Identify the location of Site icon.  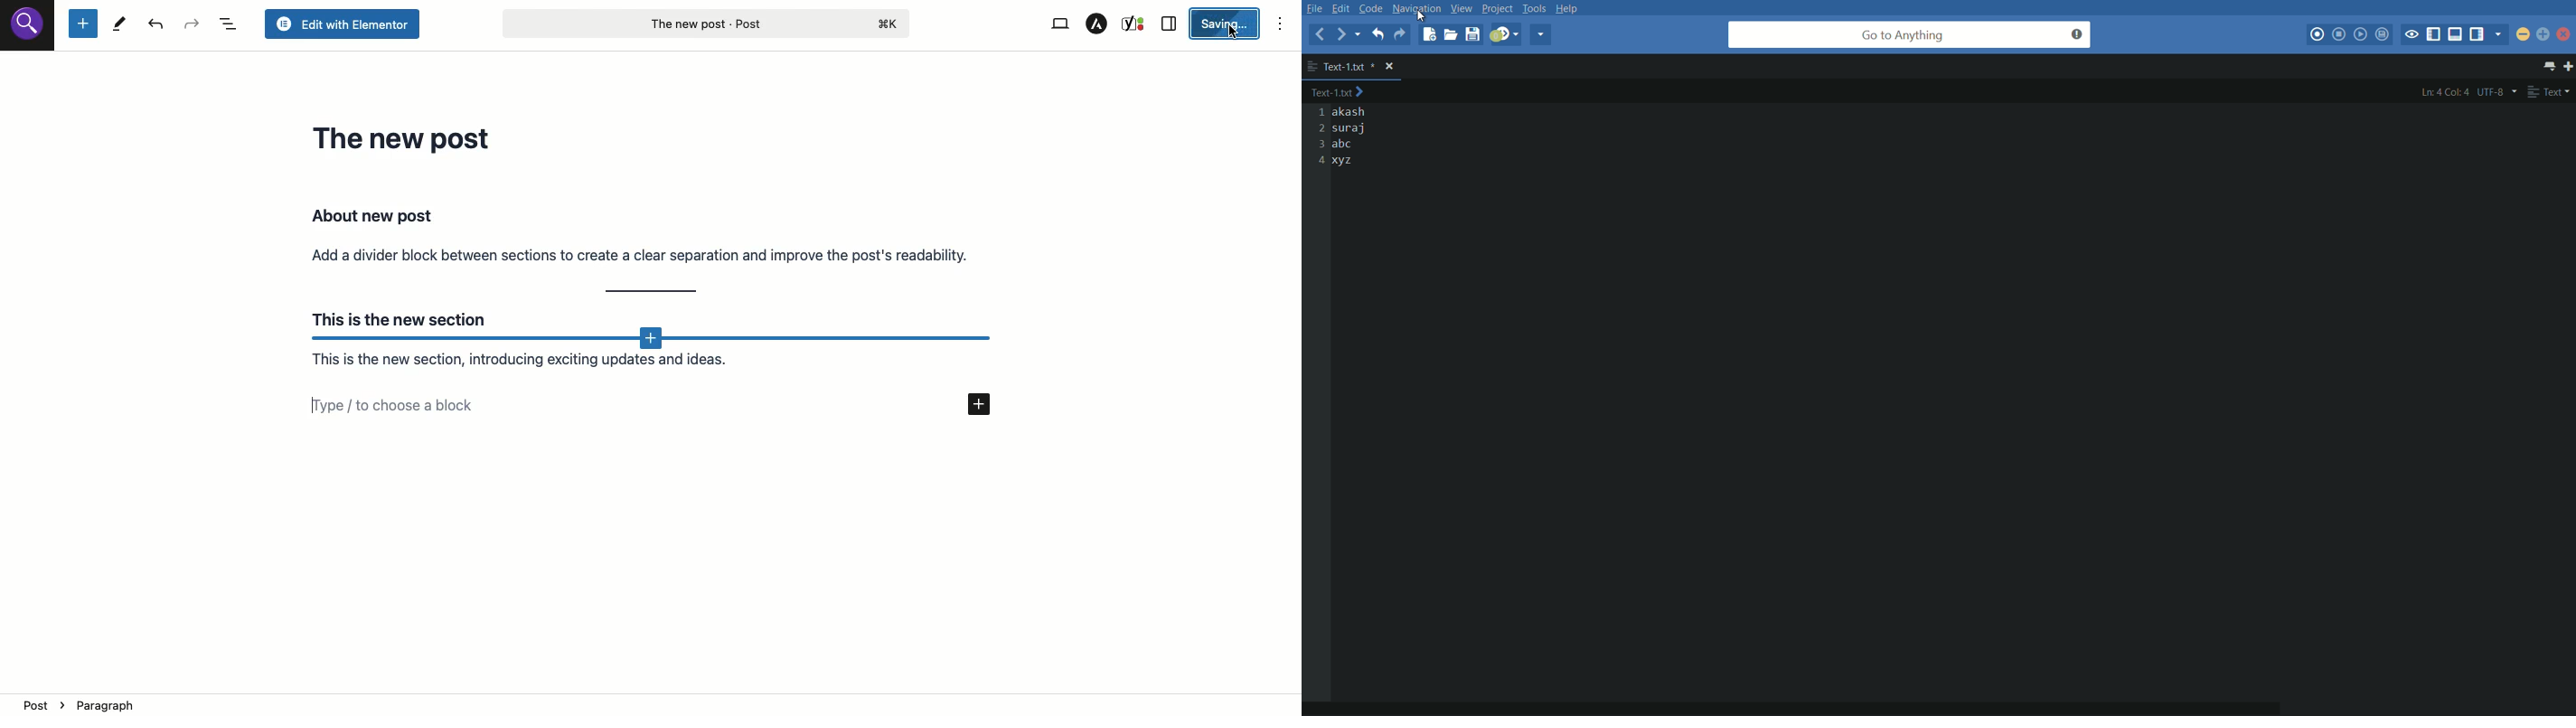
(28, 26).